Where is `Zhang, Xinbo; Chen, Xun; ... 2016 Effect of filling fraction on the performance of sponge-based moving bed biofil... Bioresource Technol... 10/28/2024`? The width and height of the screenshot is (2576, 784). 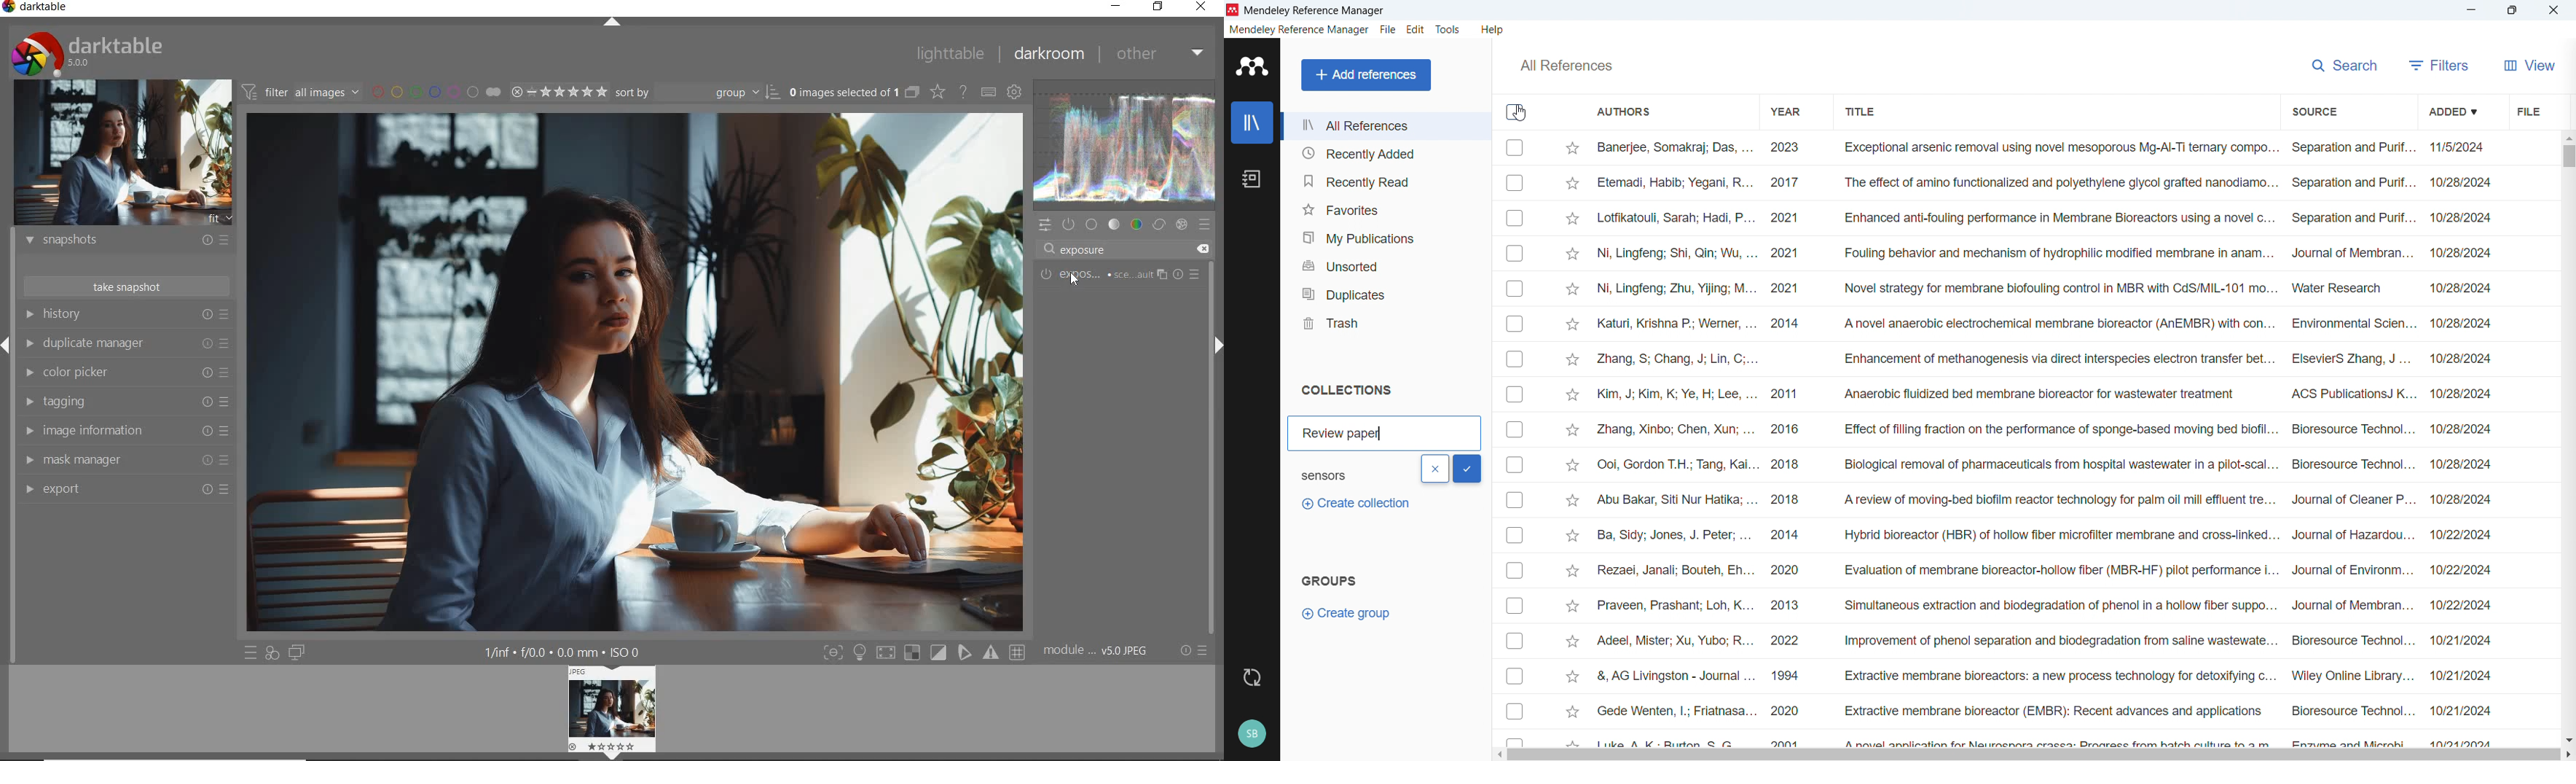 Zhang, Xinbo; Chen, Xun; ... 2016 Effect of filling fraction on the performance of sponge-based moving bed biofil... Bioresource Technol... 10/28/2024 is located at coordinates (2044, 428).